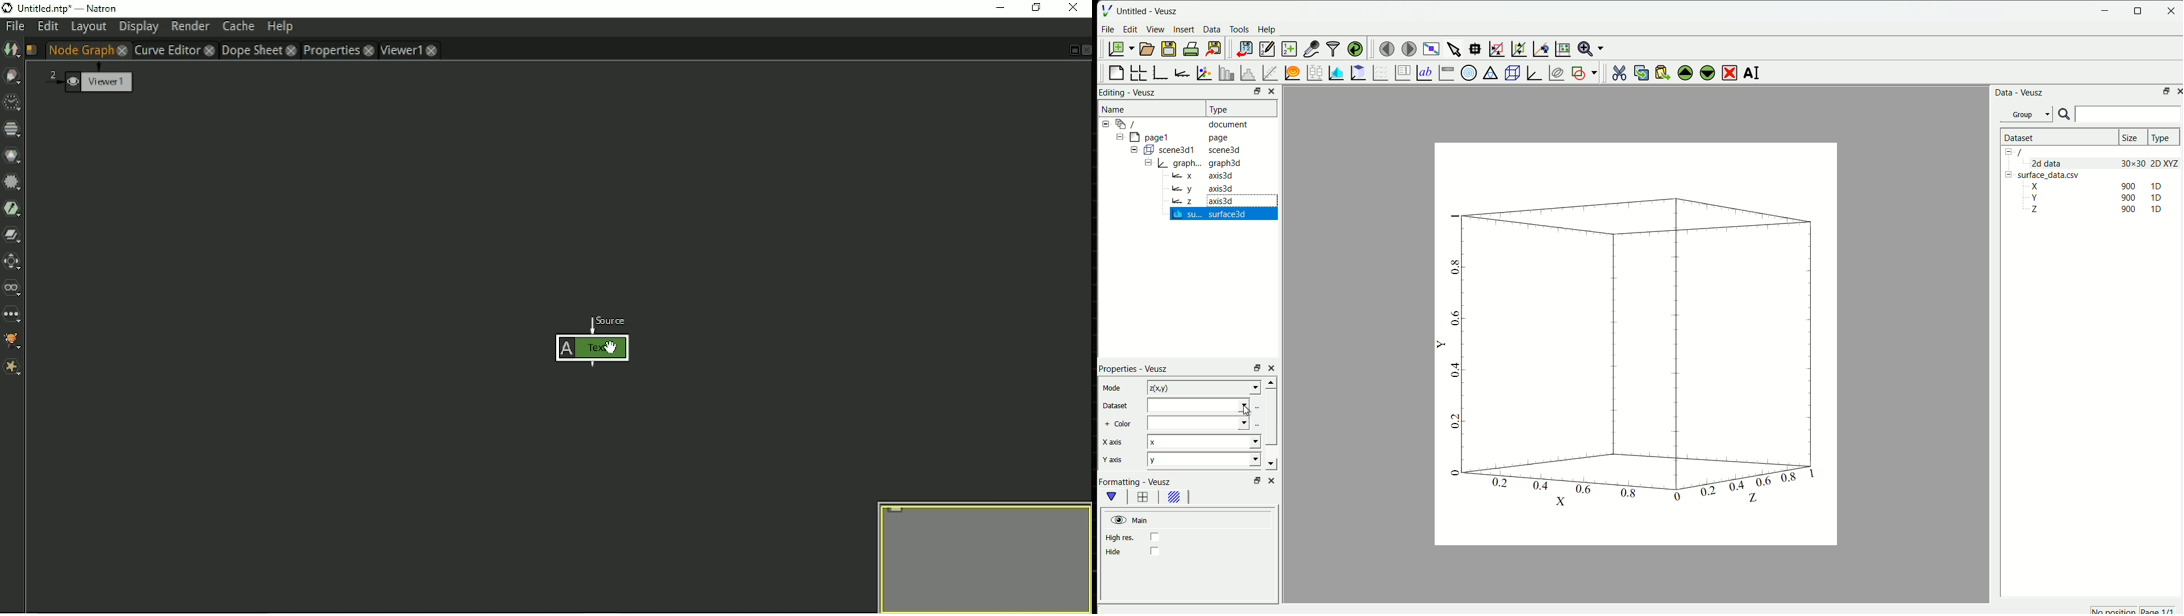 This screenshot has height=616, width=2184. I want to click on move the selected widget up, so click(1686, 72).